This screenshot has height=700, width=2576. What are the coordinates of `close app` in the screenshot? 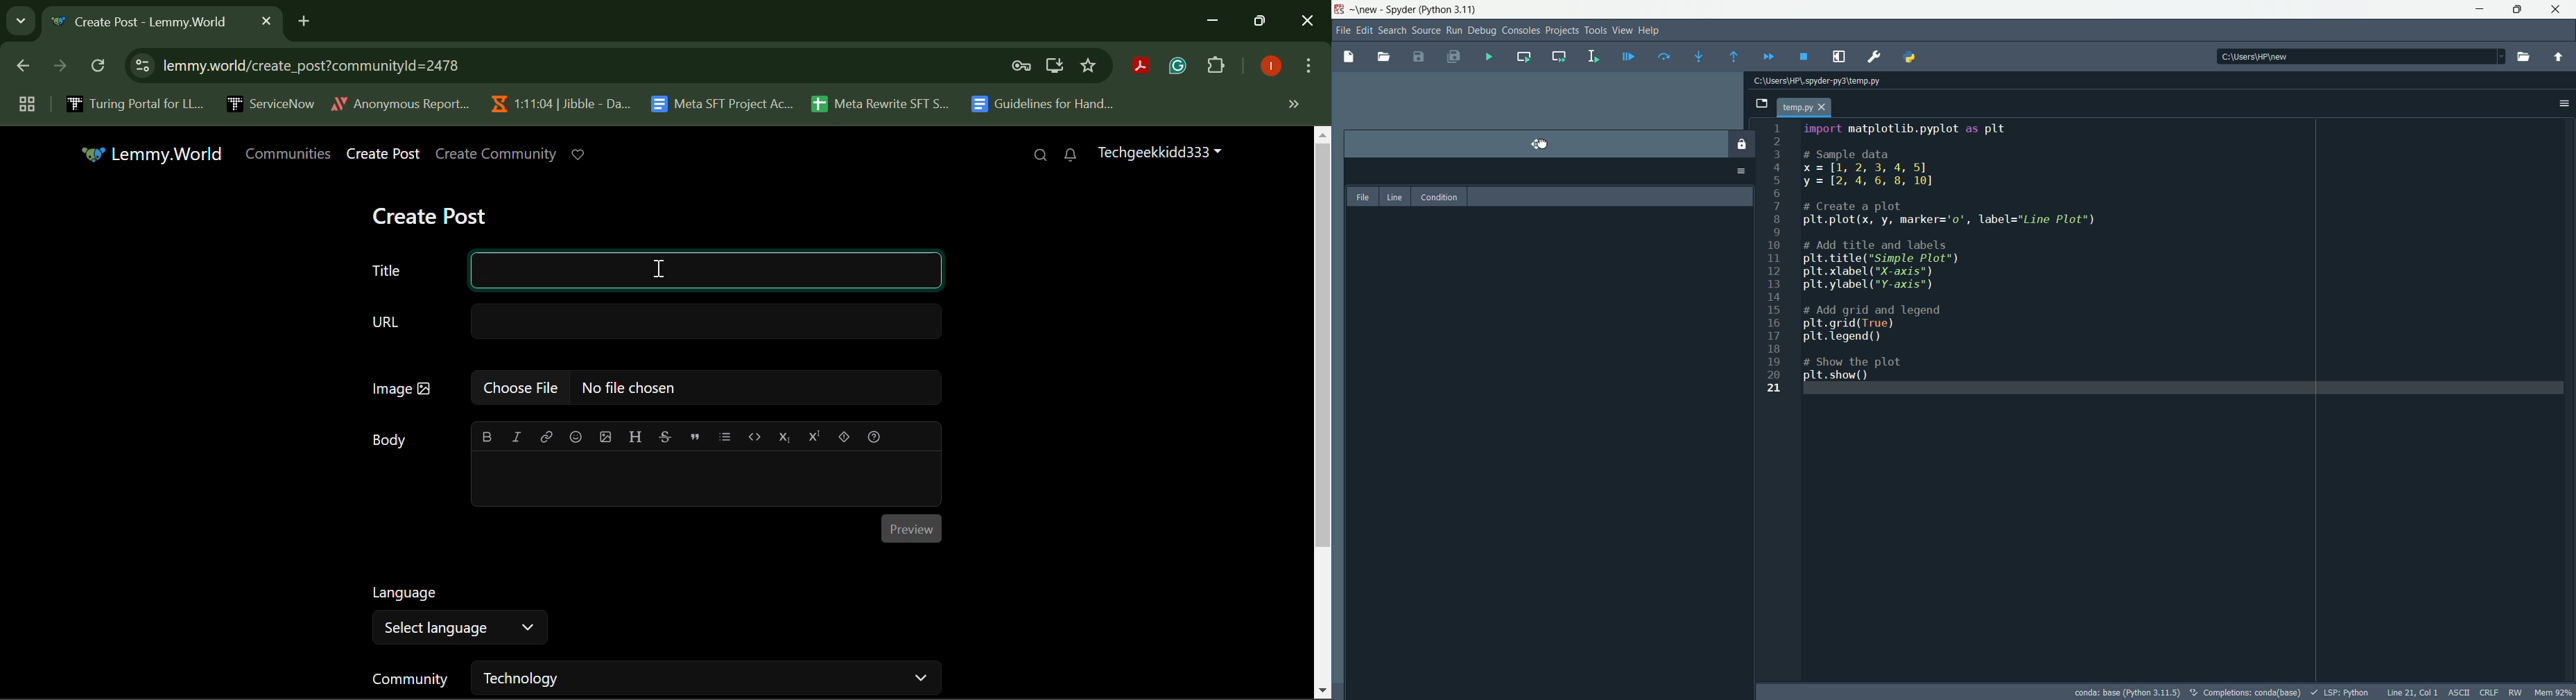 It's located at (2518, 10).